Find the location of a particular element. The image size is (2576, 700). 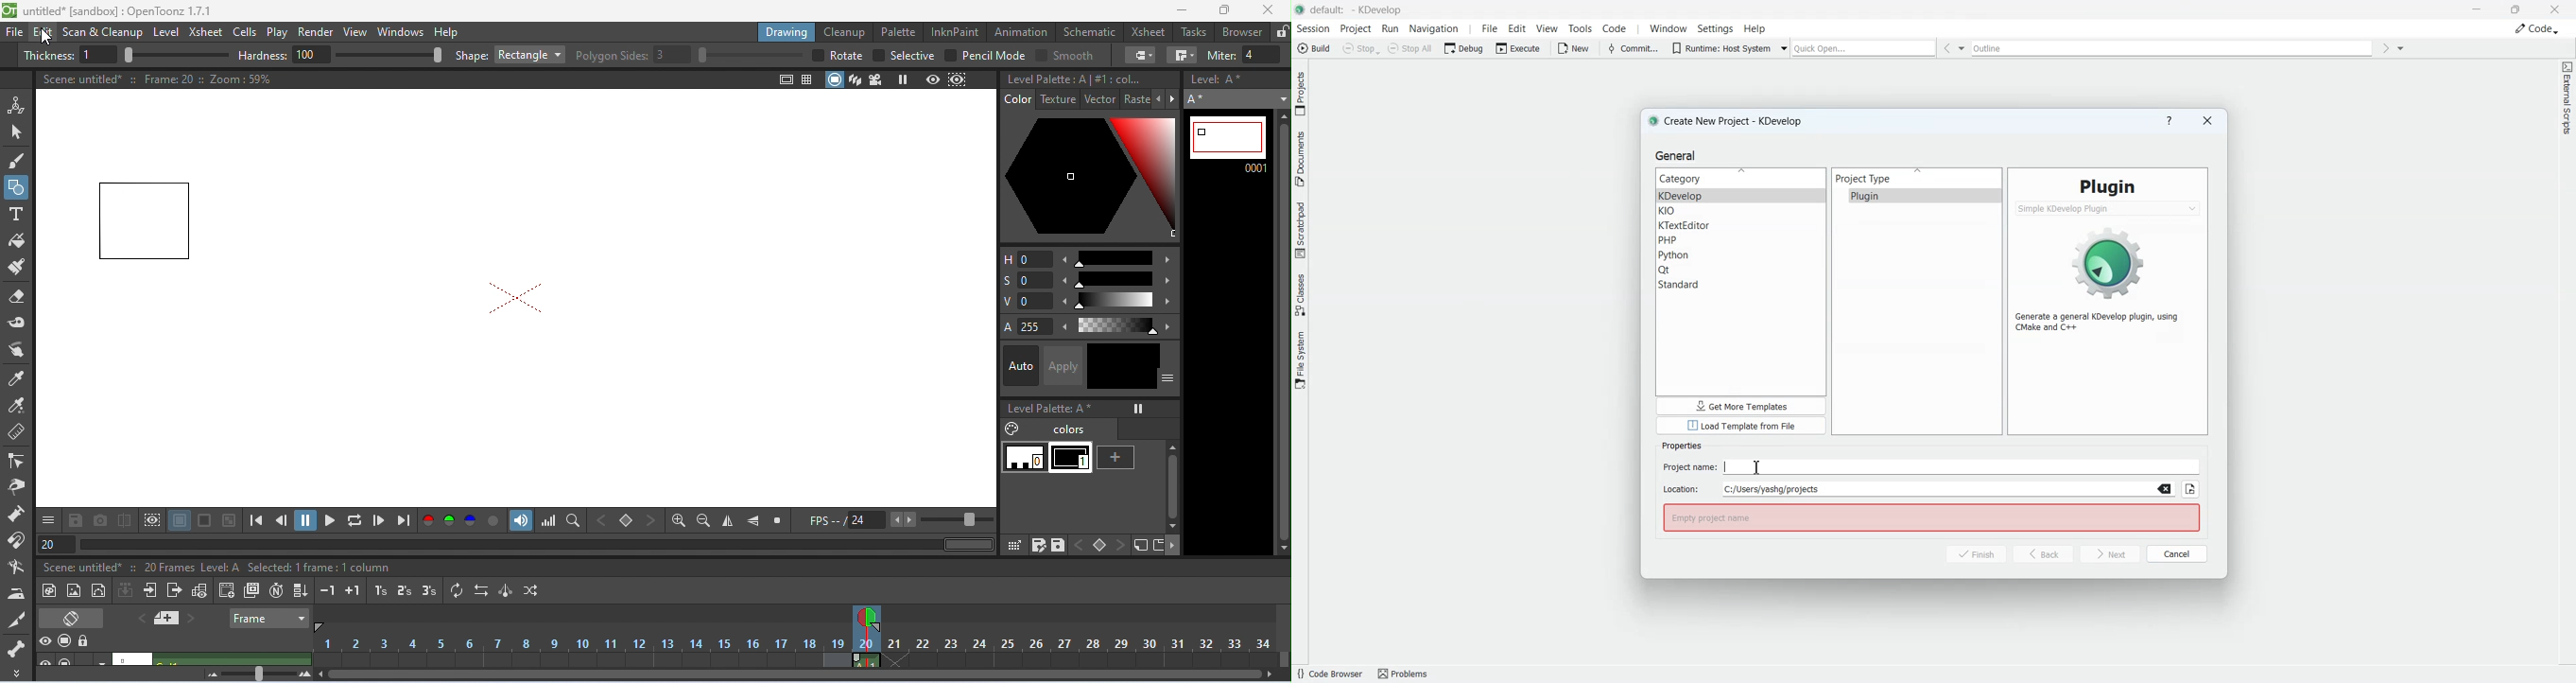

level: A is located at coordinates (1226, 79).